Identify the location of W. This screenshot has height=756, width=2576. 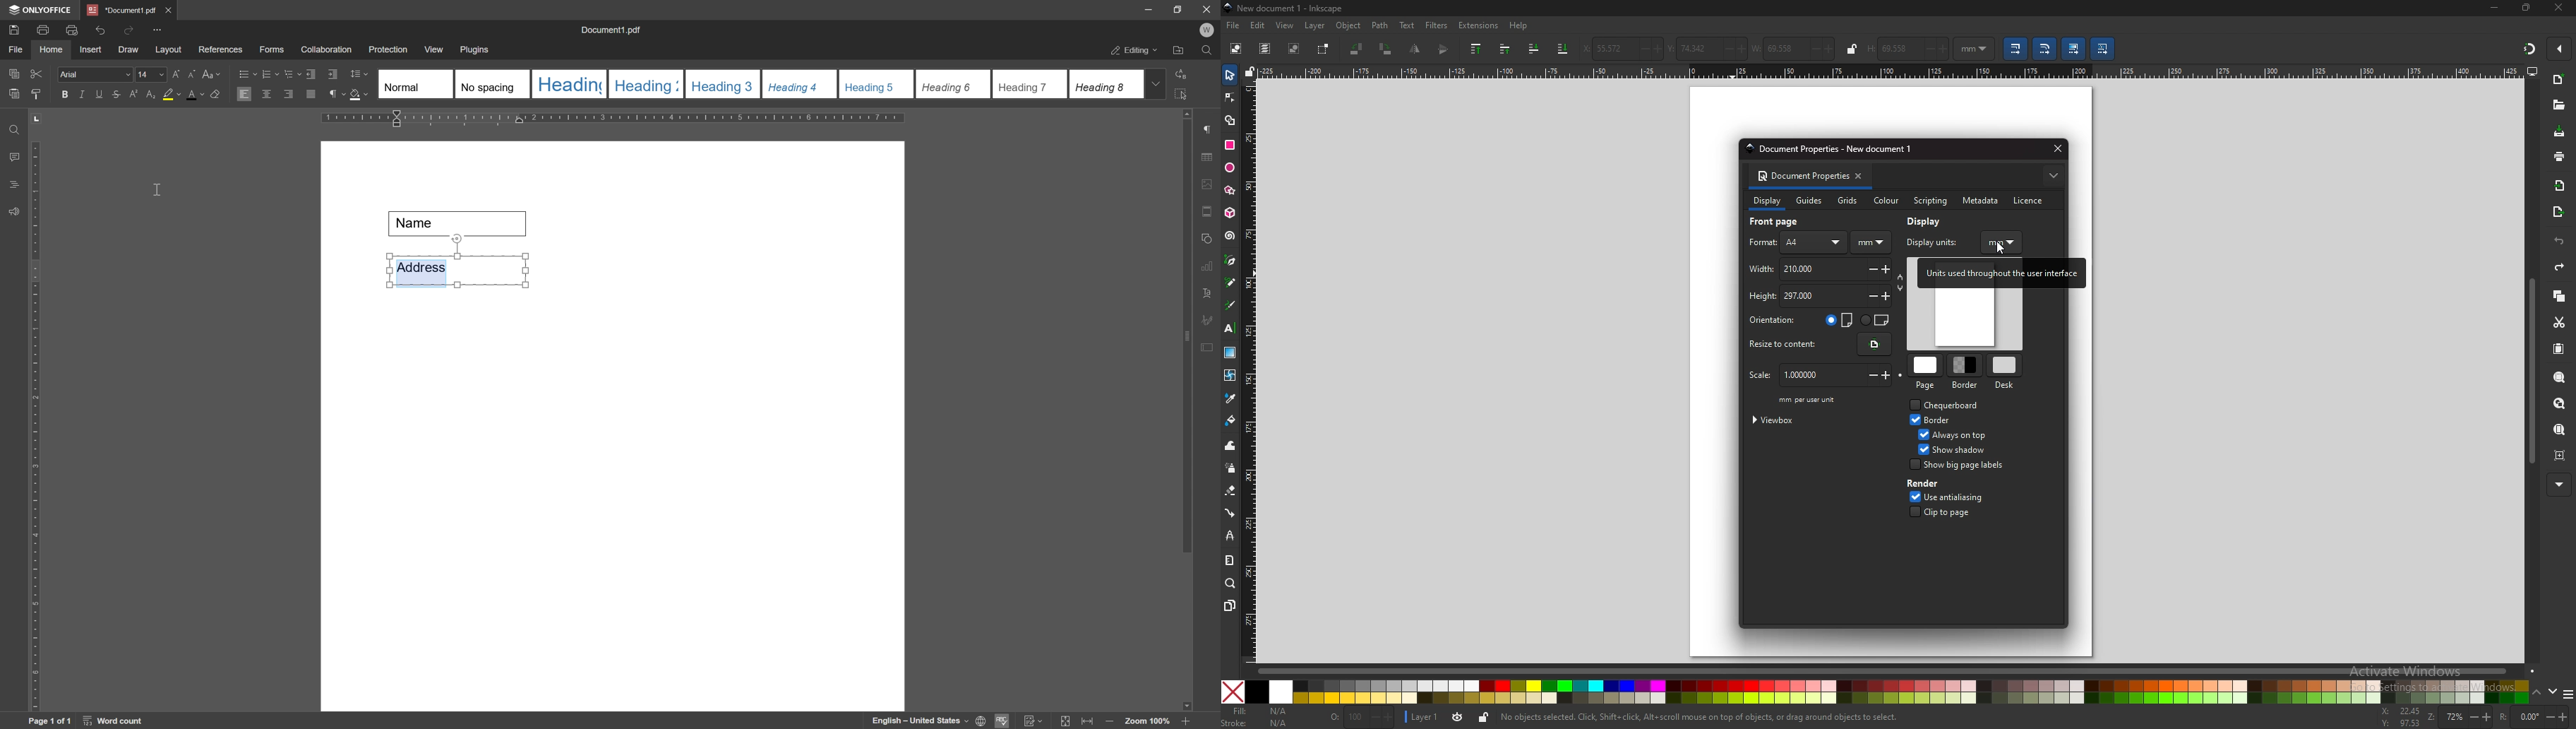
(1208, 30).